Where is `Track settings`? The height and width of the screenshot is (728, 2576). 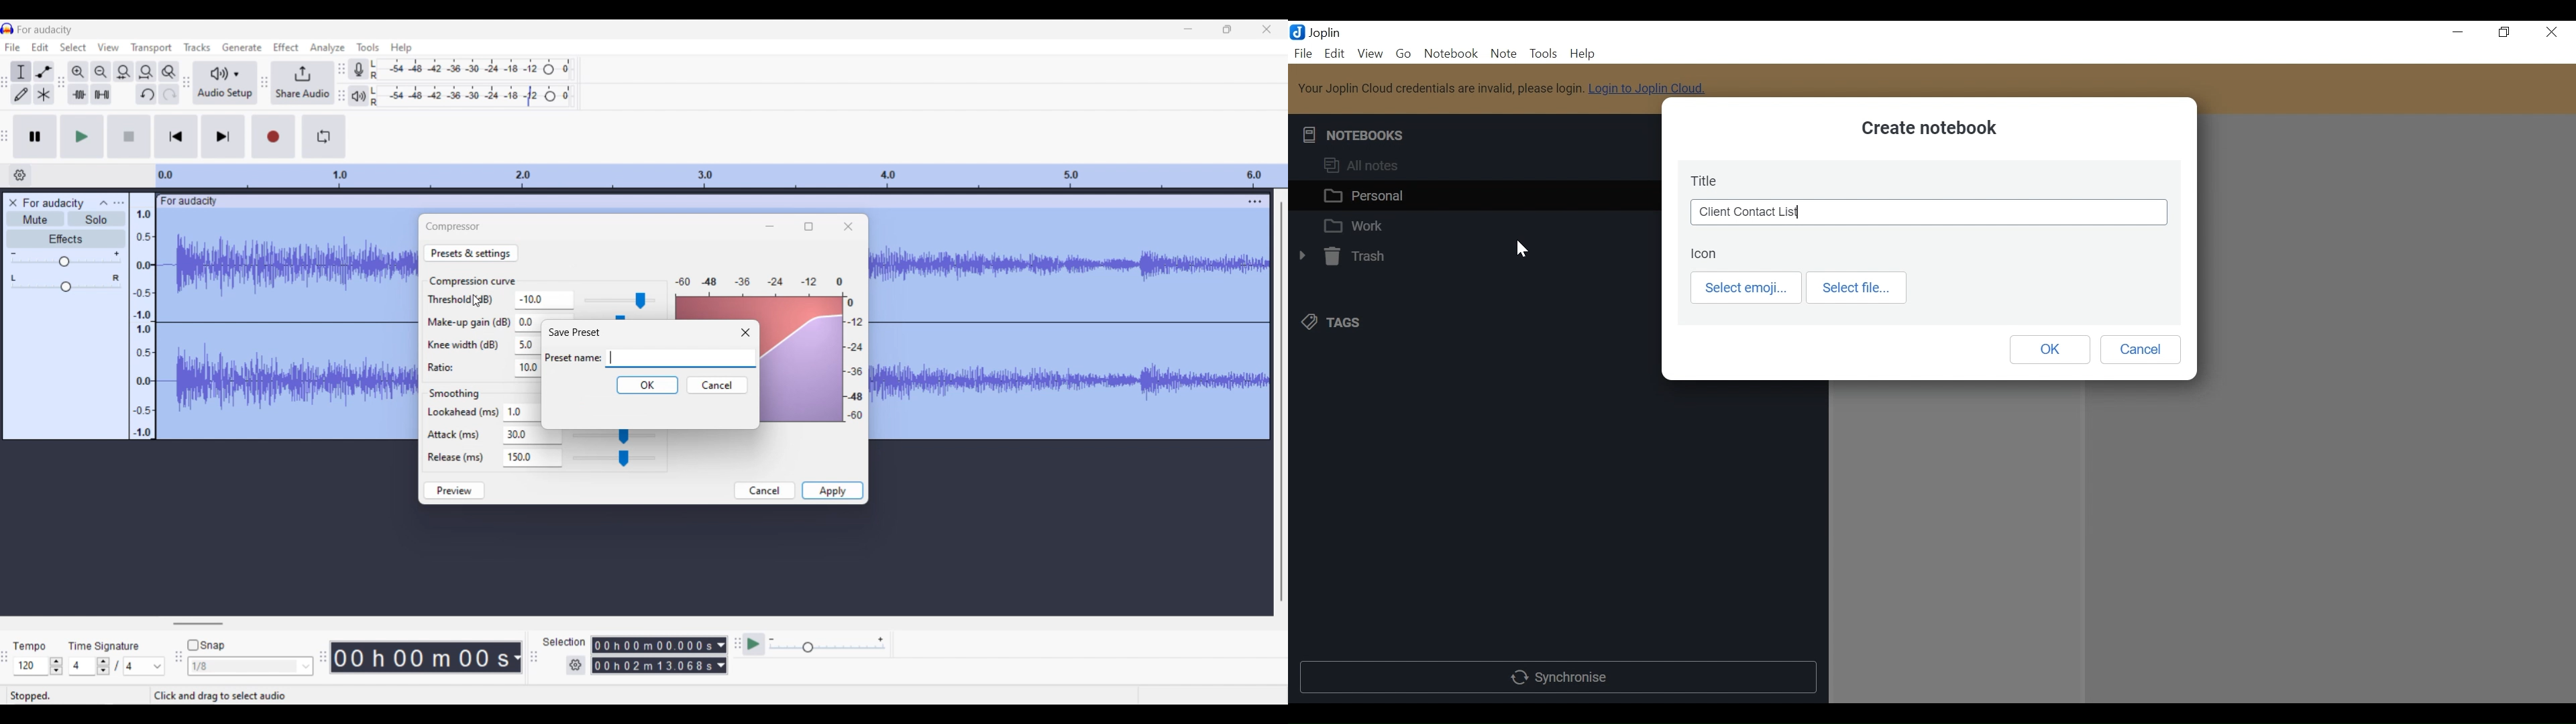 Track settings is located at coordinates (1255, 201).